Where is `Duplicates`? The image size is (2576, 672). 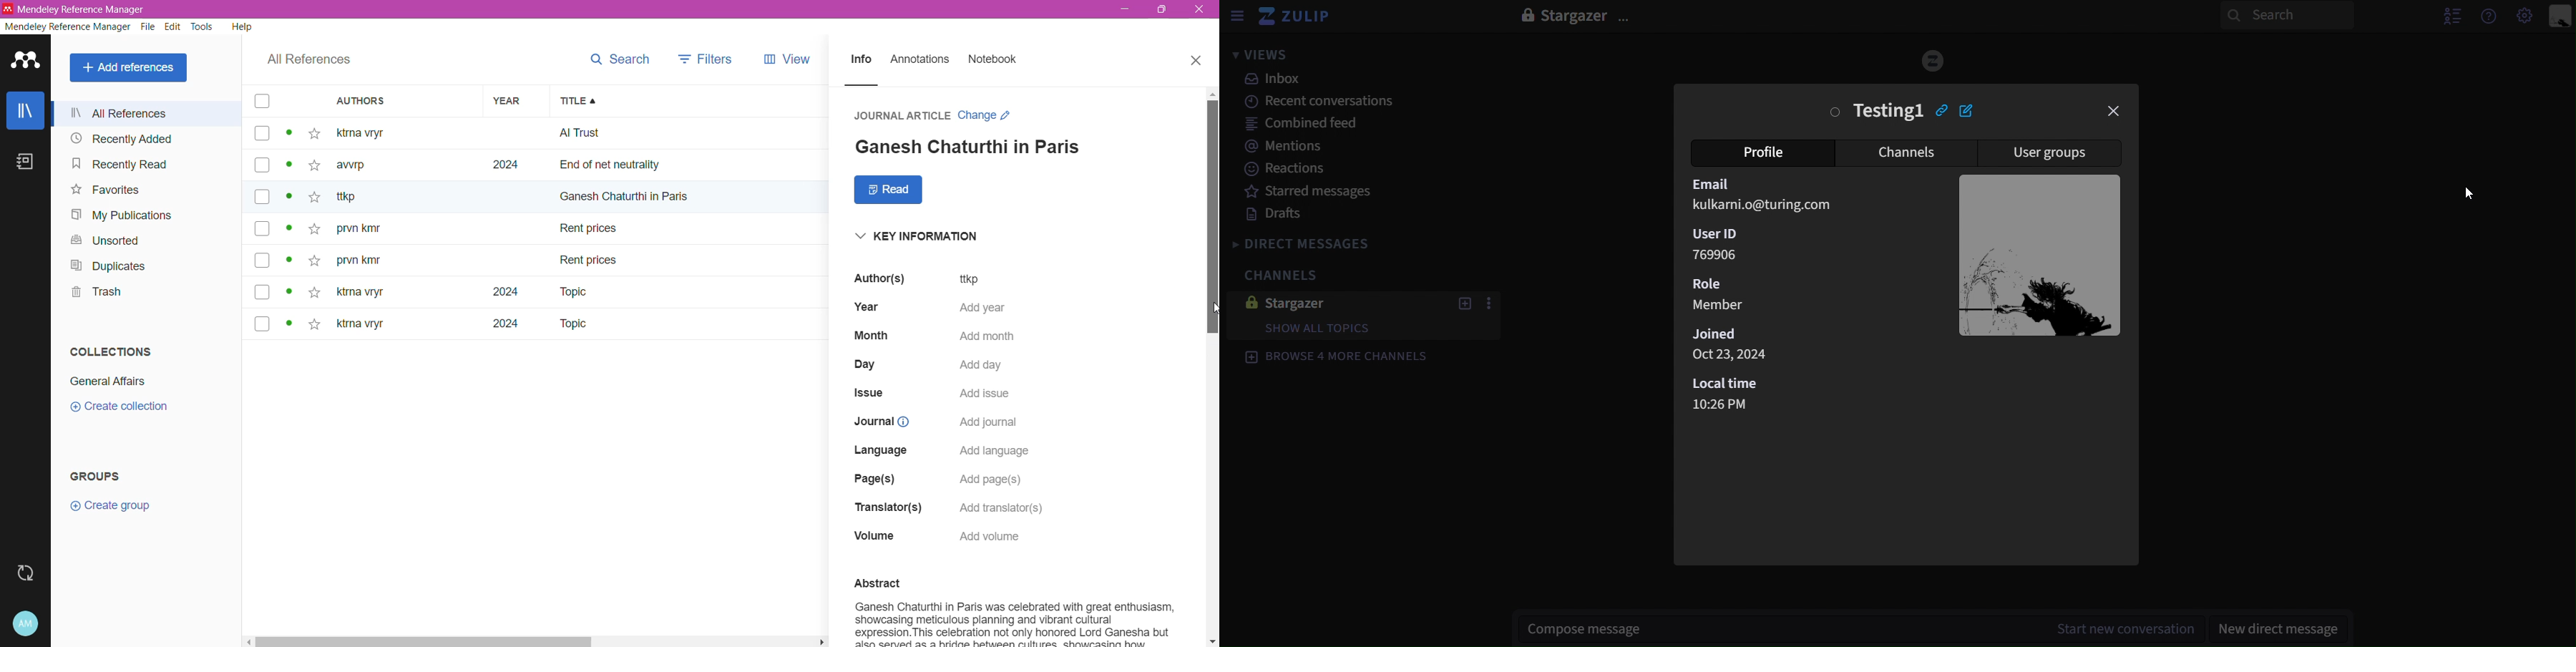
Duplicates is located at coordinates (109, 266).